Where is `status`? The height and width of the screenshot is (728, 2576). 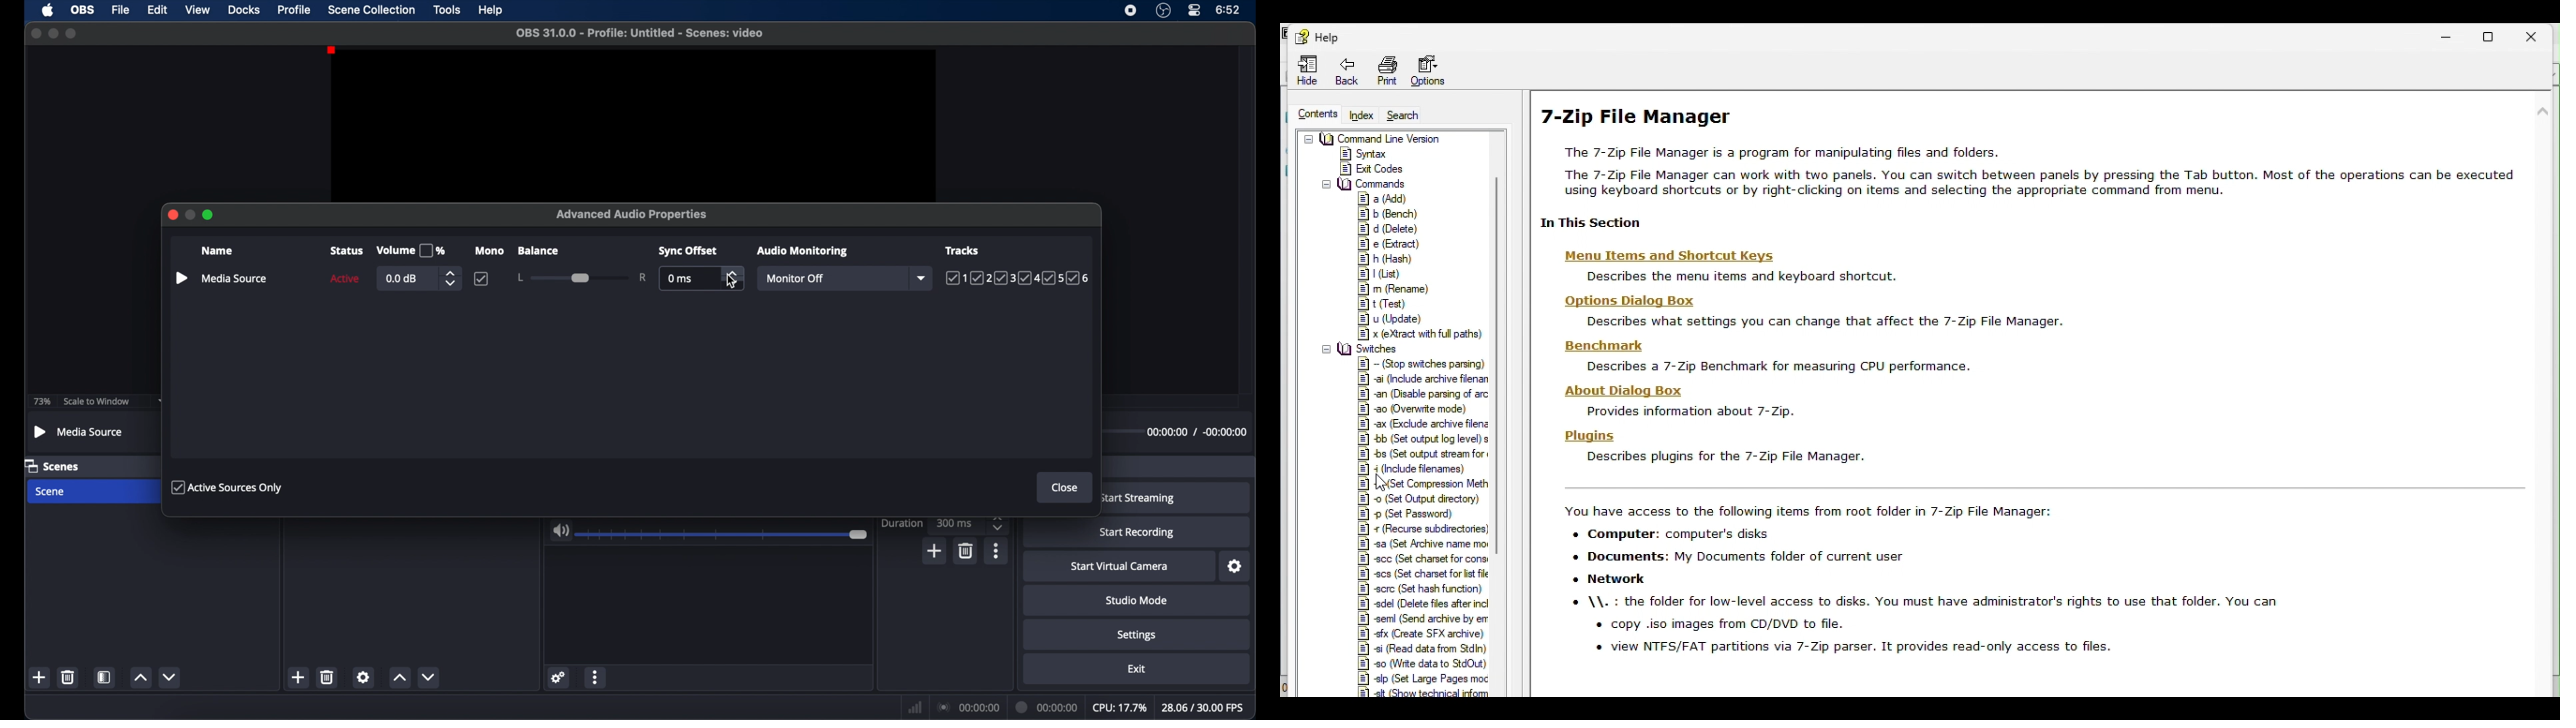
status is located at coordinates (347, 249).